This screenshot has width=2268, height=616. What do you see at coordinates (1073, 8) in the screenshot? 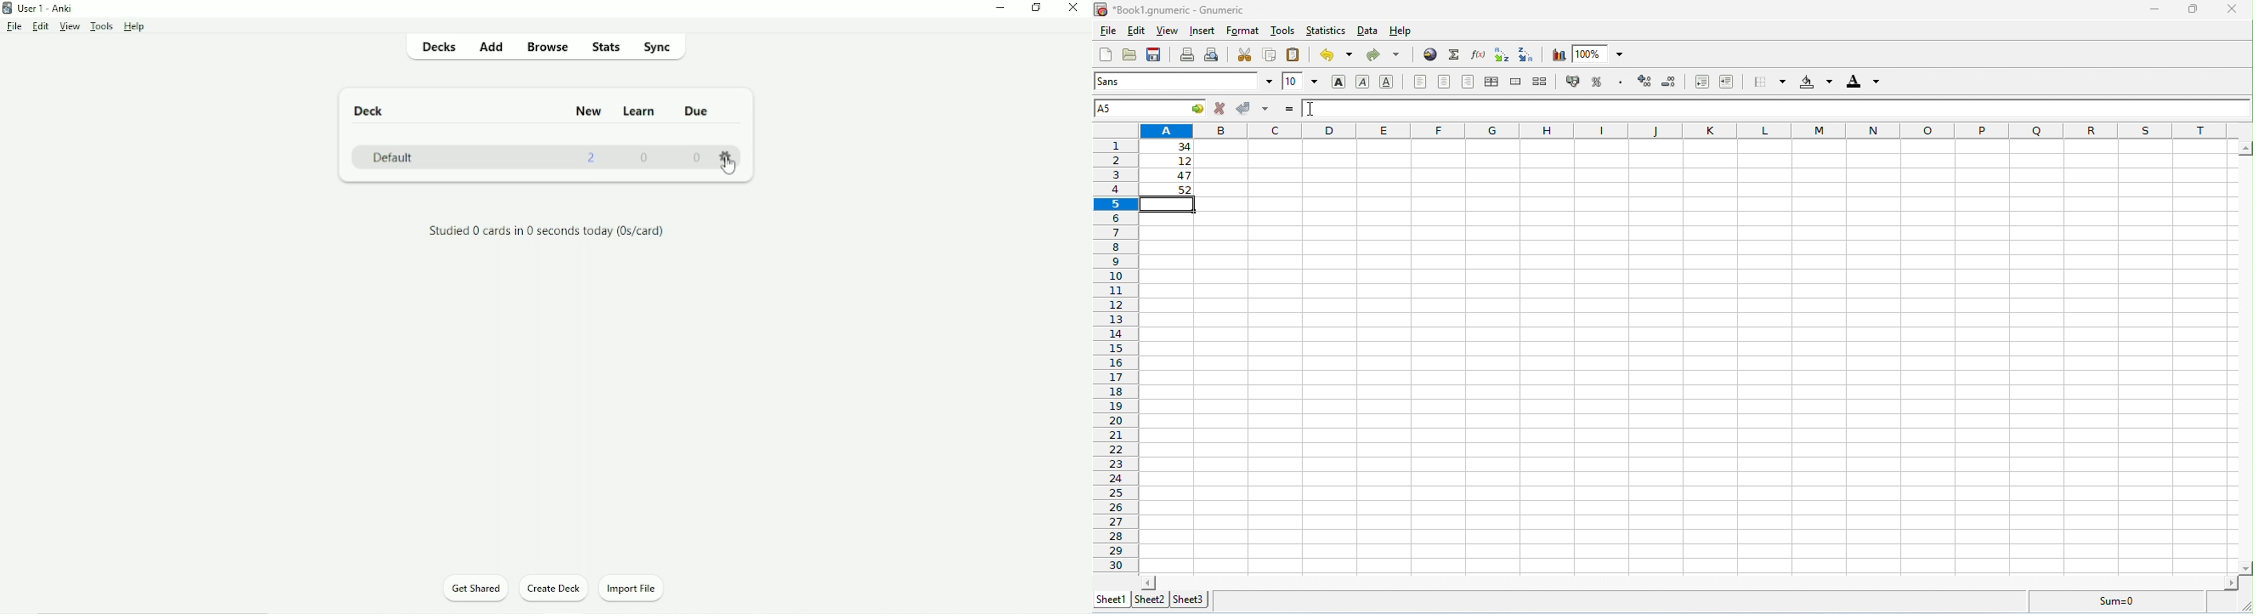
I see `Close` at bounding box center [1073, 8].